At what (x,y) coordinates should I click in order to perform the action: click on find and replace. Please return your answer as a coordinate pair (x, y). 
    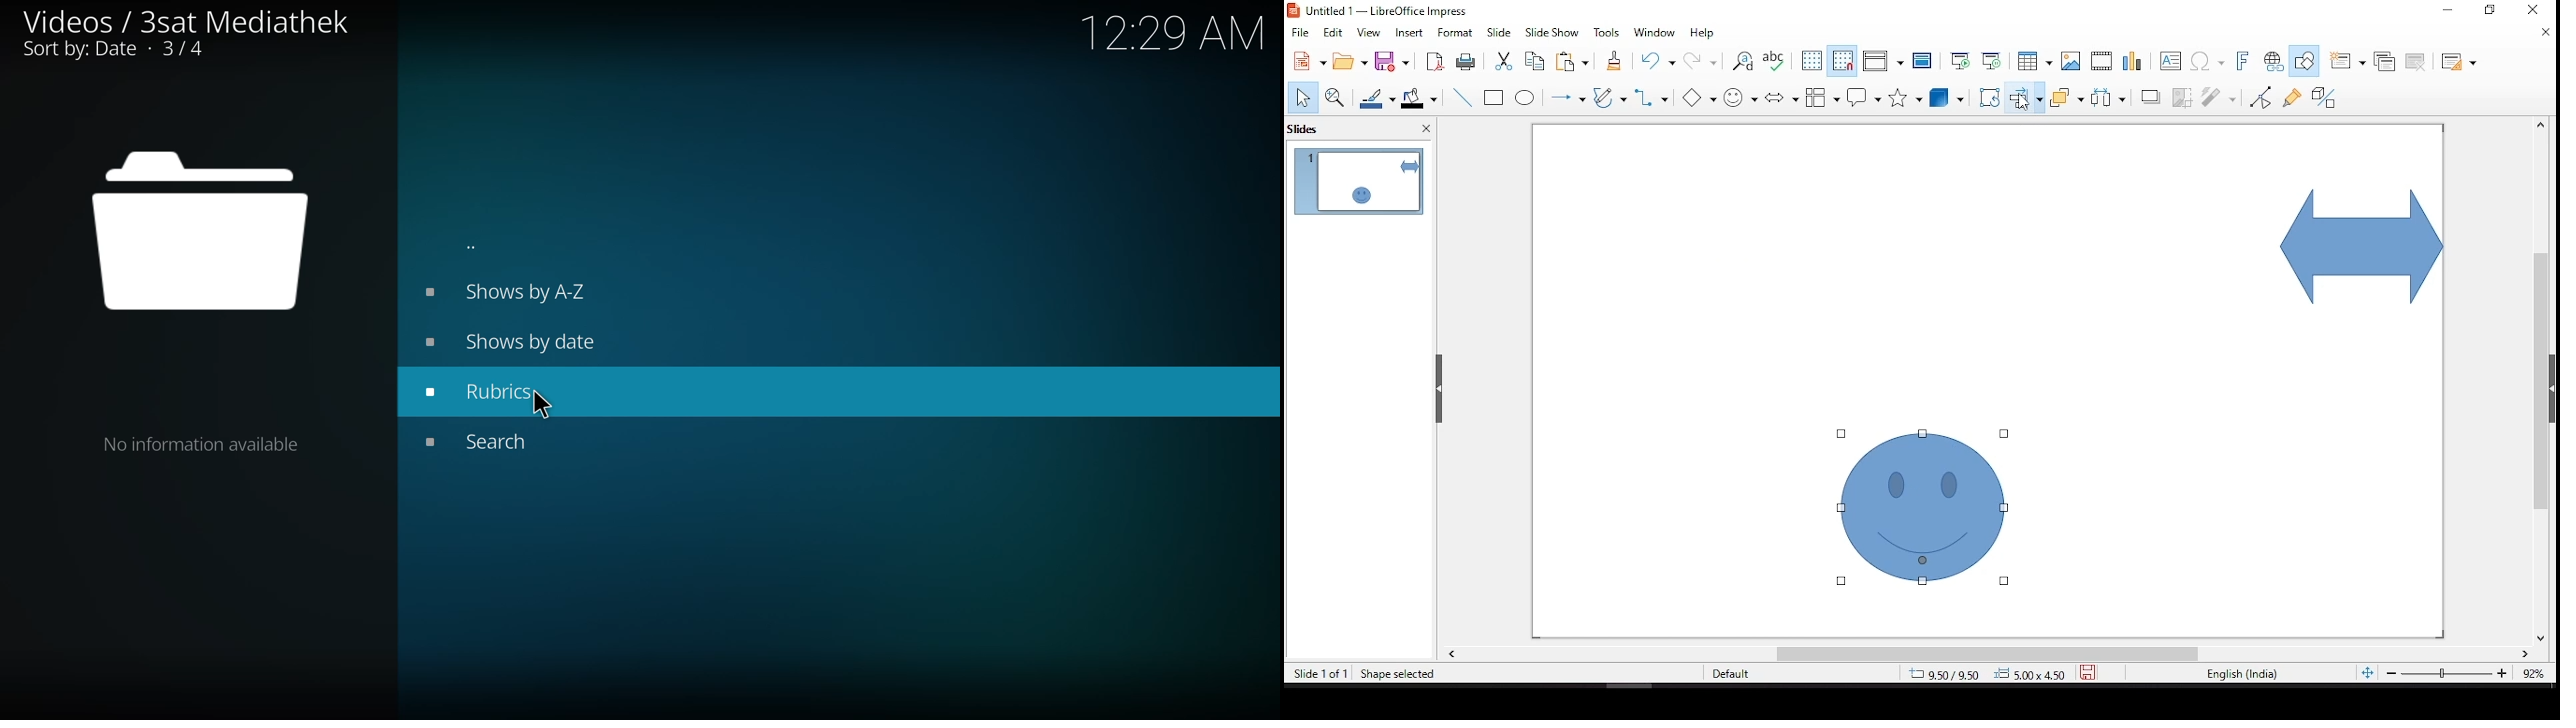
    Looking at the image, I should click on (1744, 61).